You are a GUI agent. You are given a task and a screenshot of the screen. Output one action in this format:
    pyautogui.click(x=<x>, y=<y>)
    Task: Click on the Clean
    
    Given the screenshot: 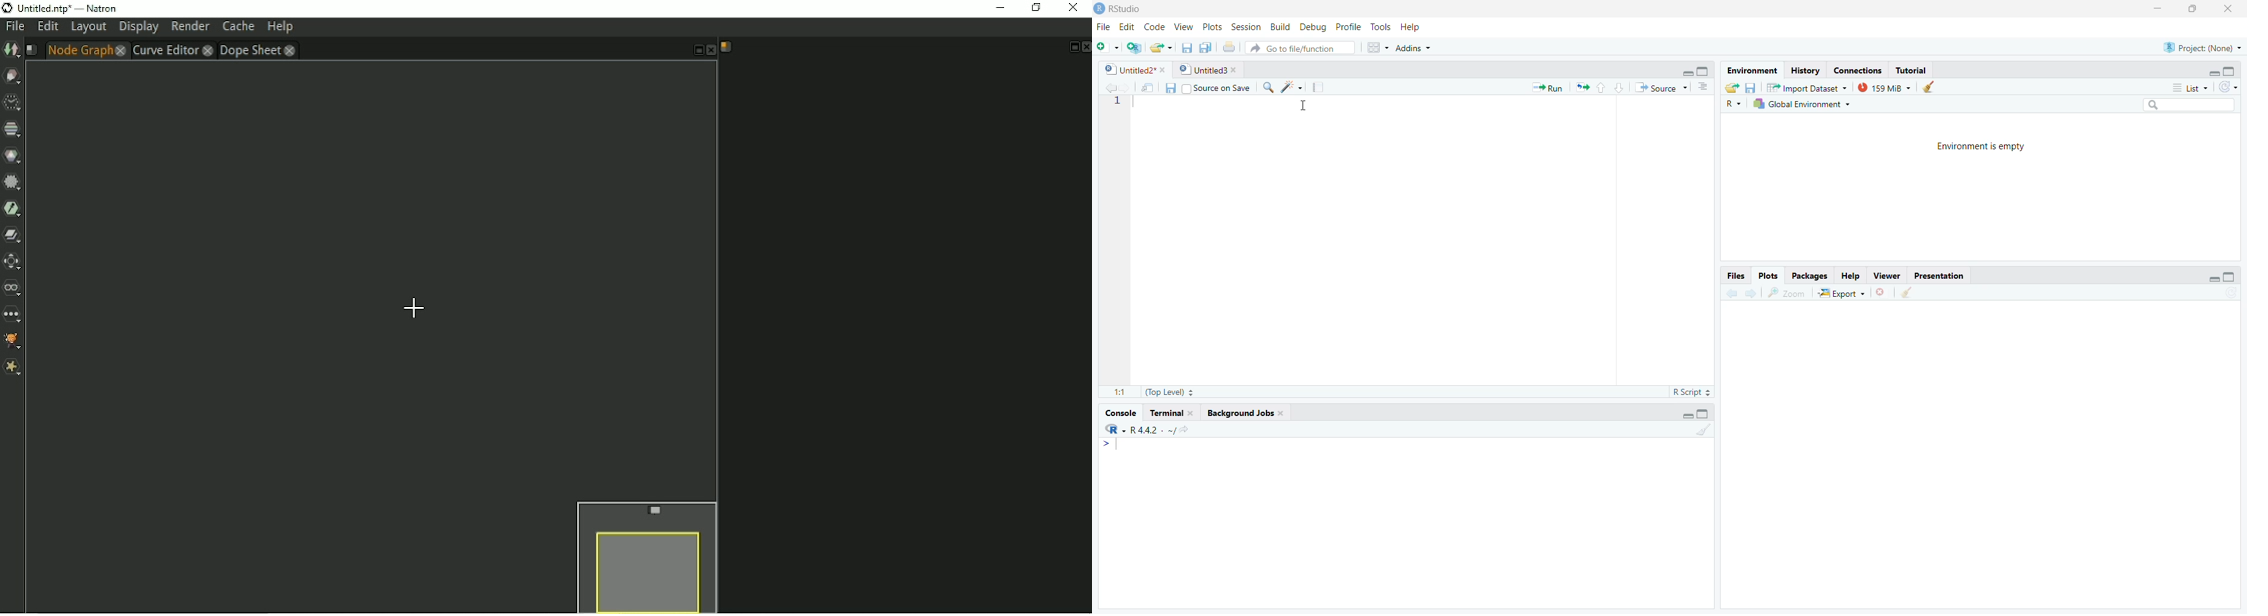 What is the action you would take?
    pyautogui.click(x=1906, y=292)
    